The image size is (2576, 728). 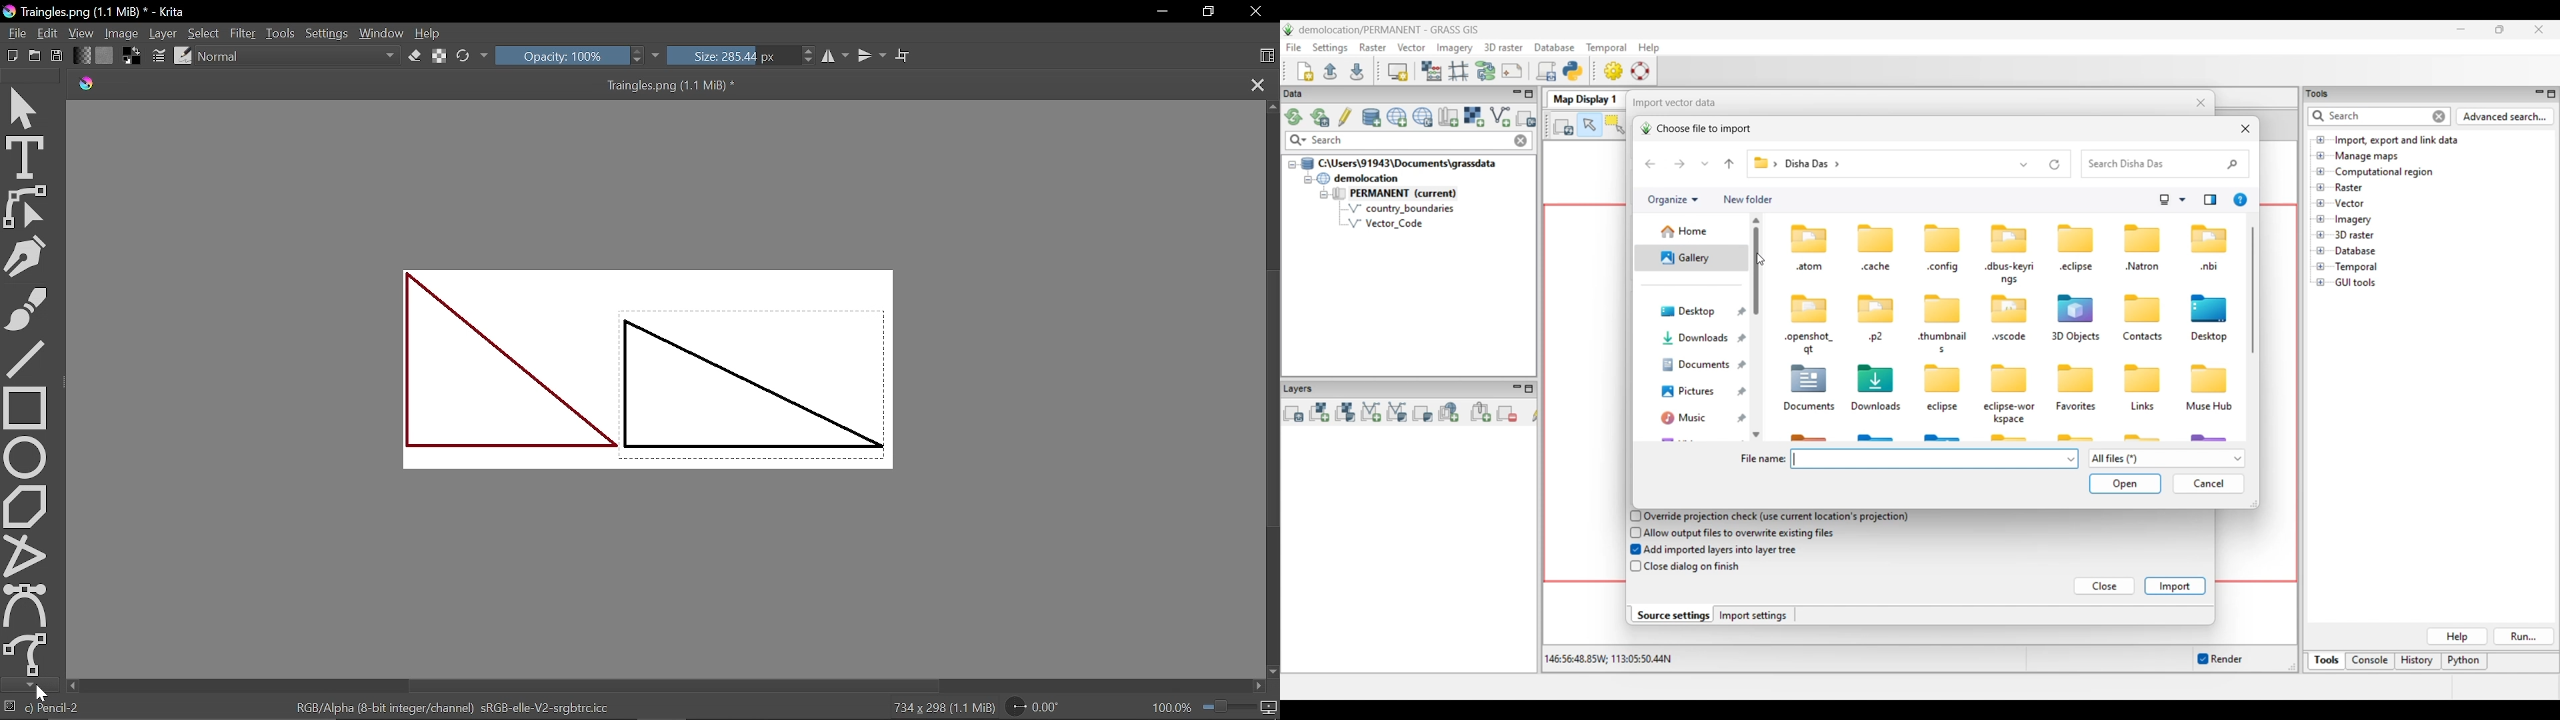 I want to click on Wrap text tool, so click(x=904, y=56).